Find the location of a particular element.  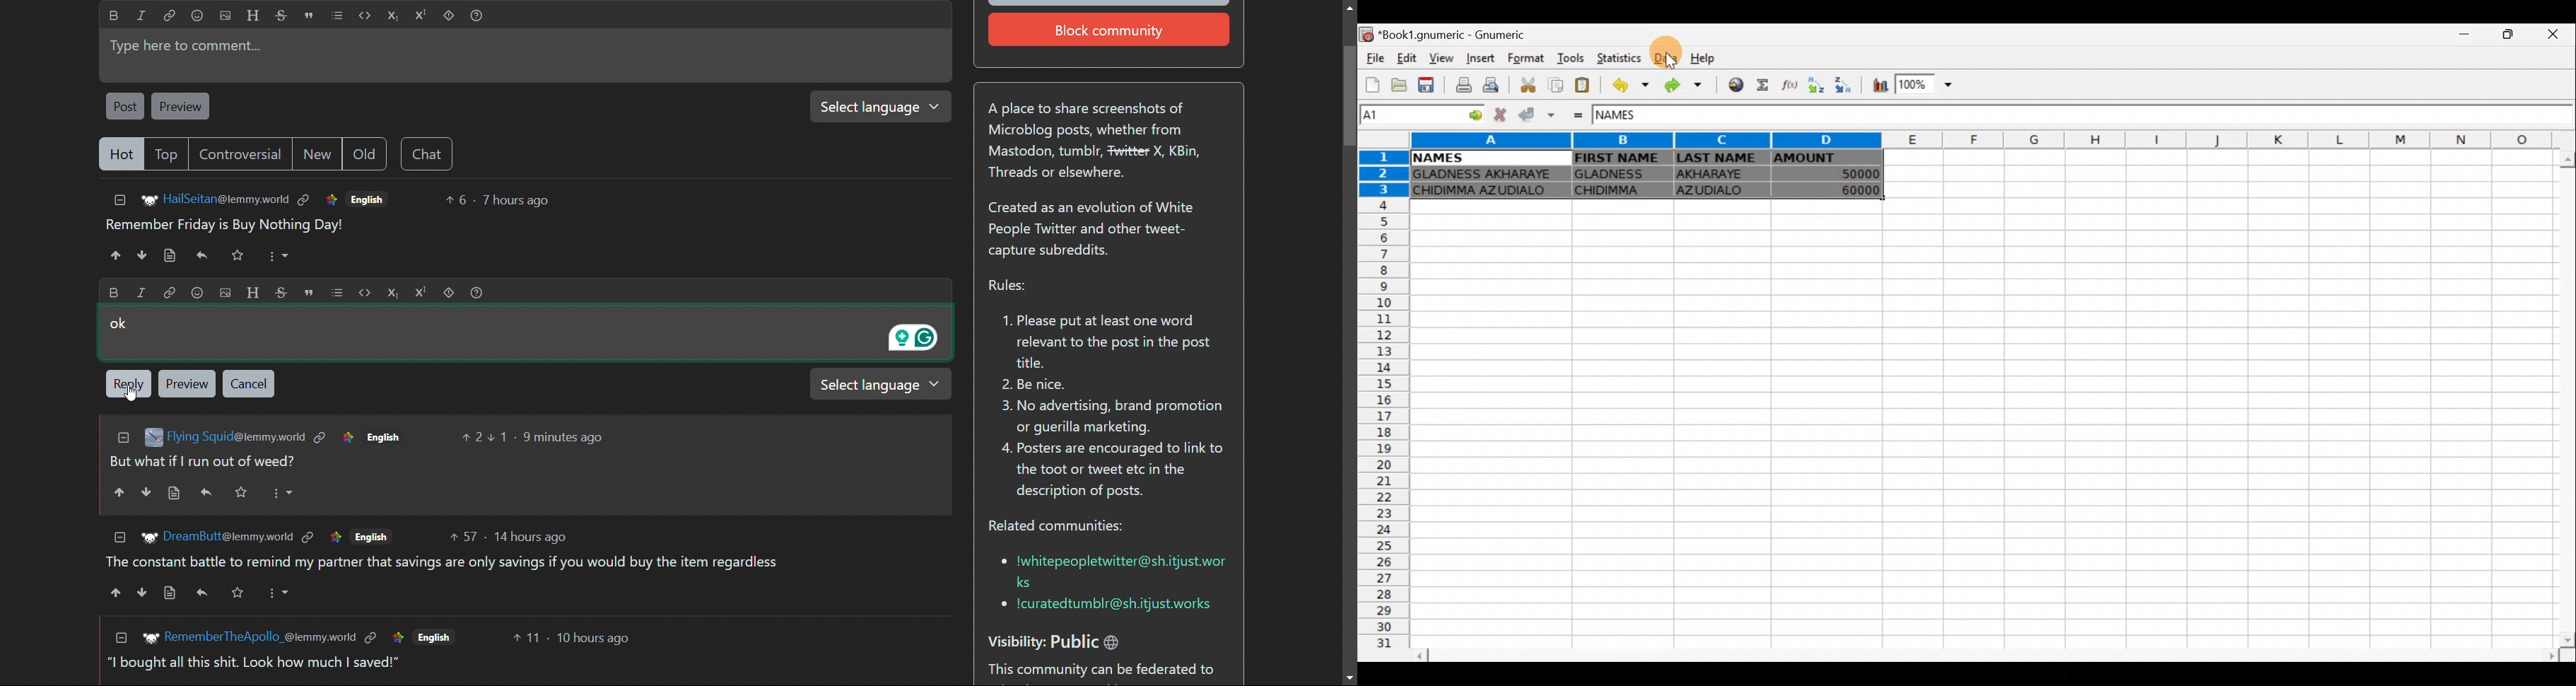

quote is located at coordinates (308, 16).